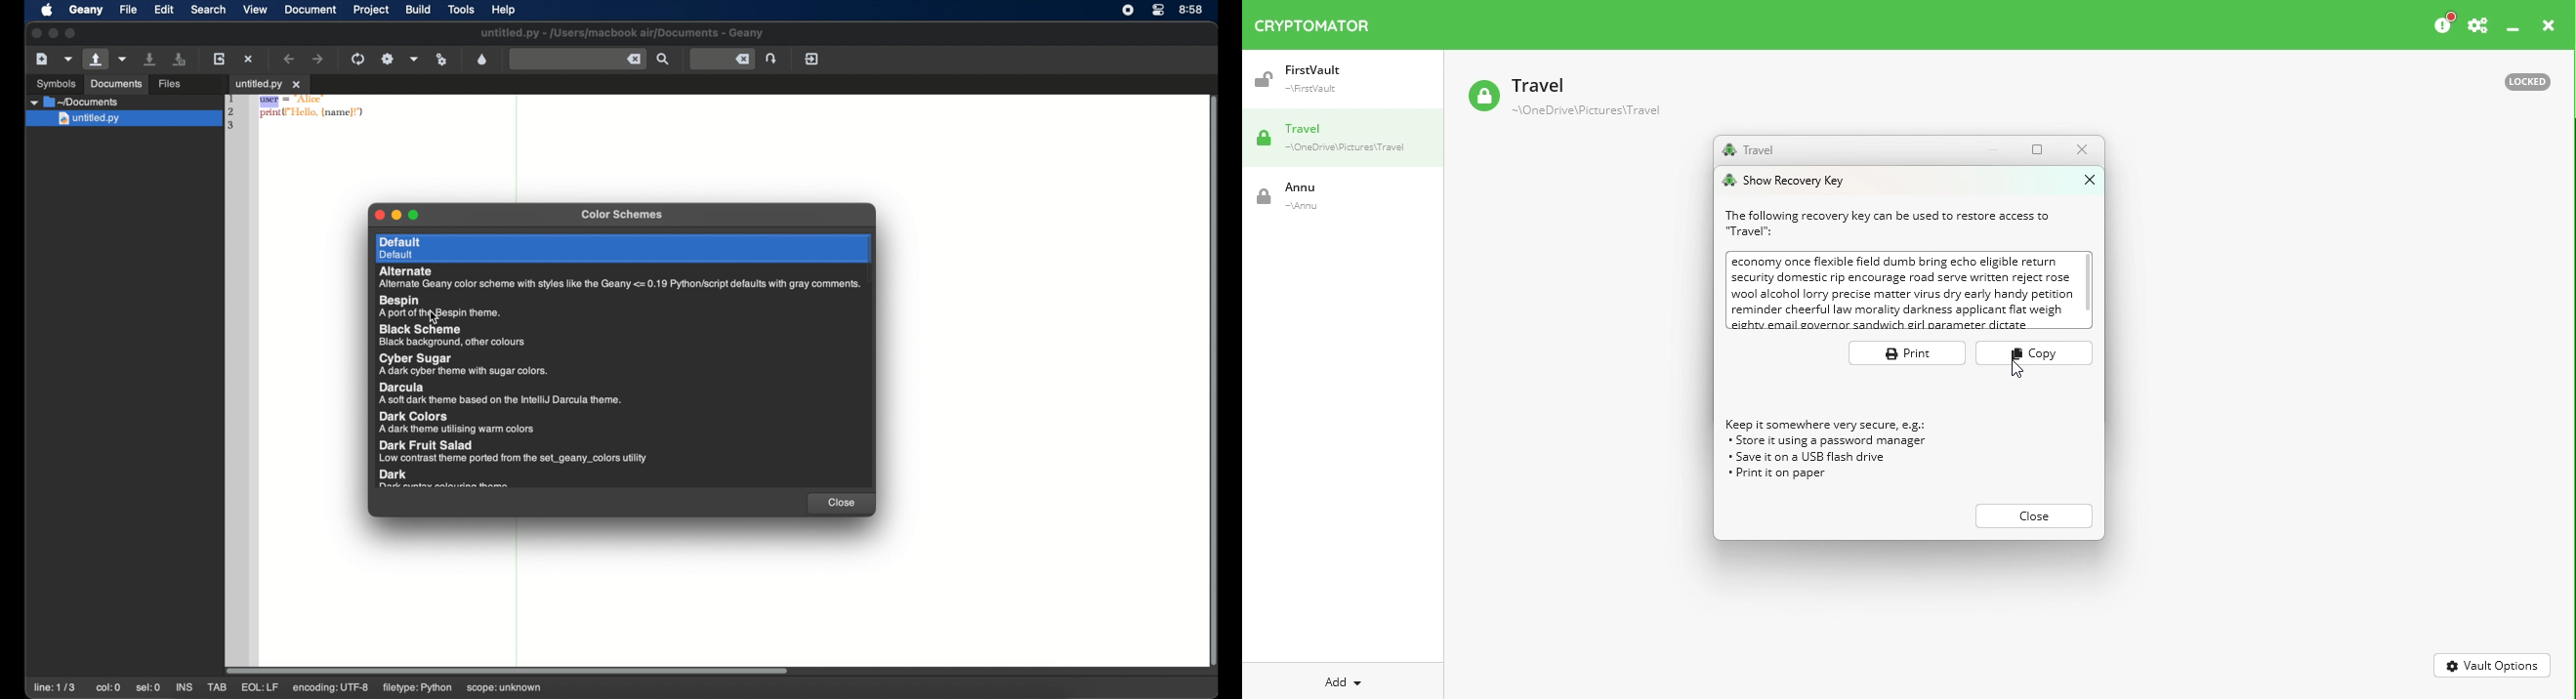 The height and width of the screenshot is (700, 2576). Describe the element at coordinates (840, 504) in the screenshot. I see `close` at that location.